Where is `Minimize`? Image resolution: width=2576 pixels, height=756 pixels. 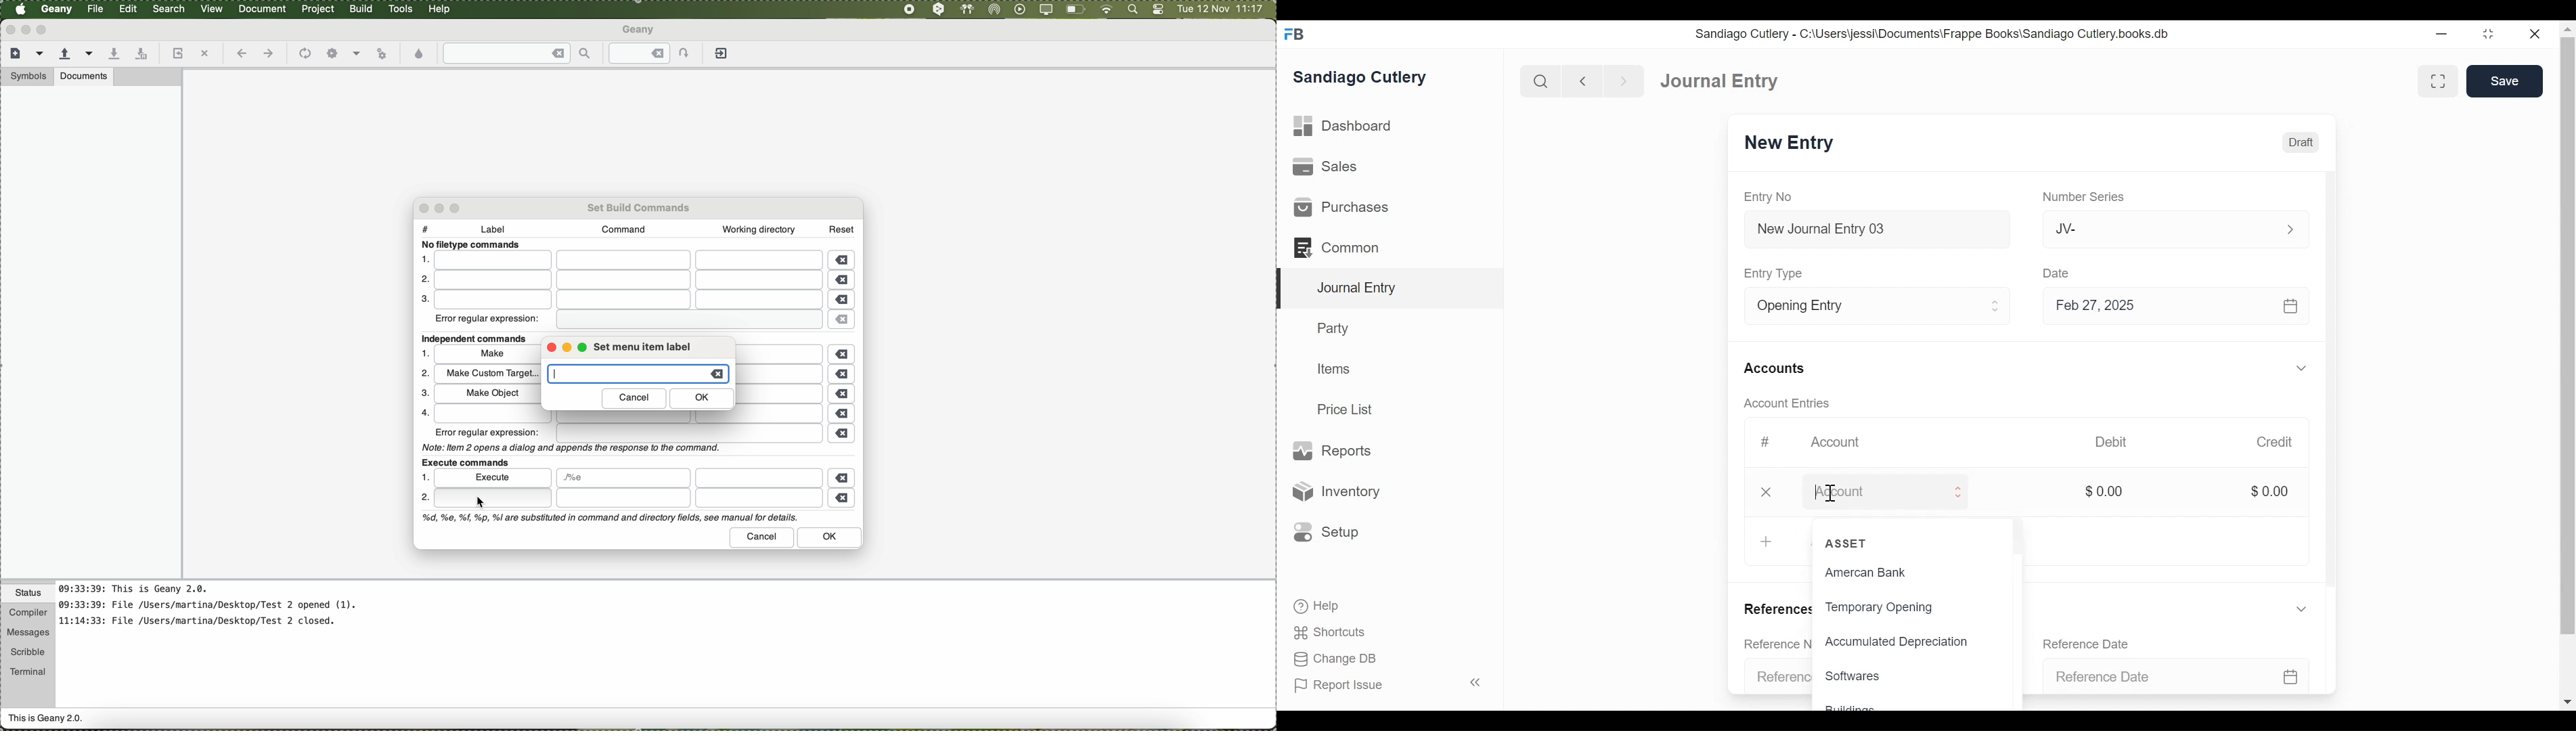
Minimize is located at coordinates (2442, 35).